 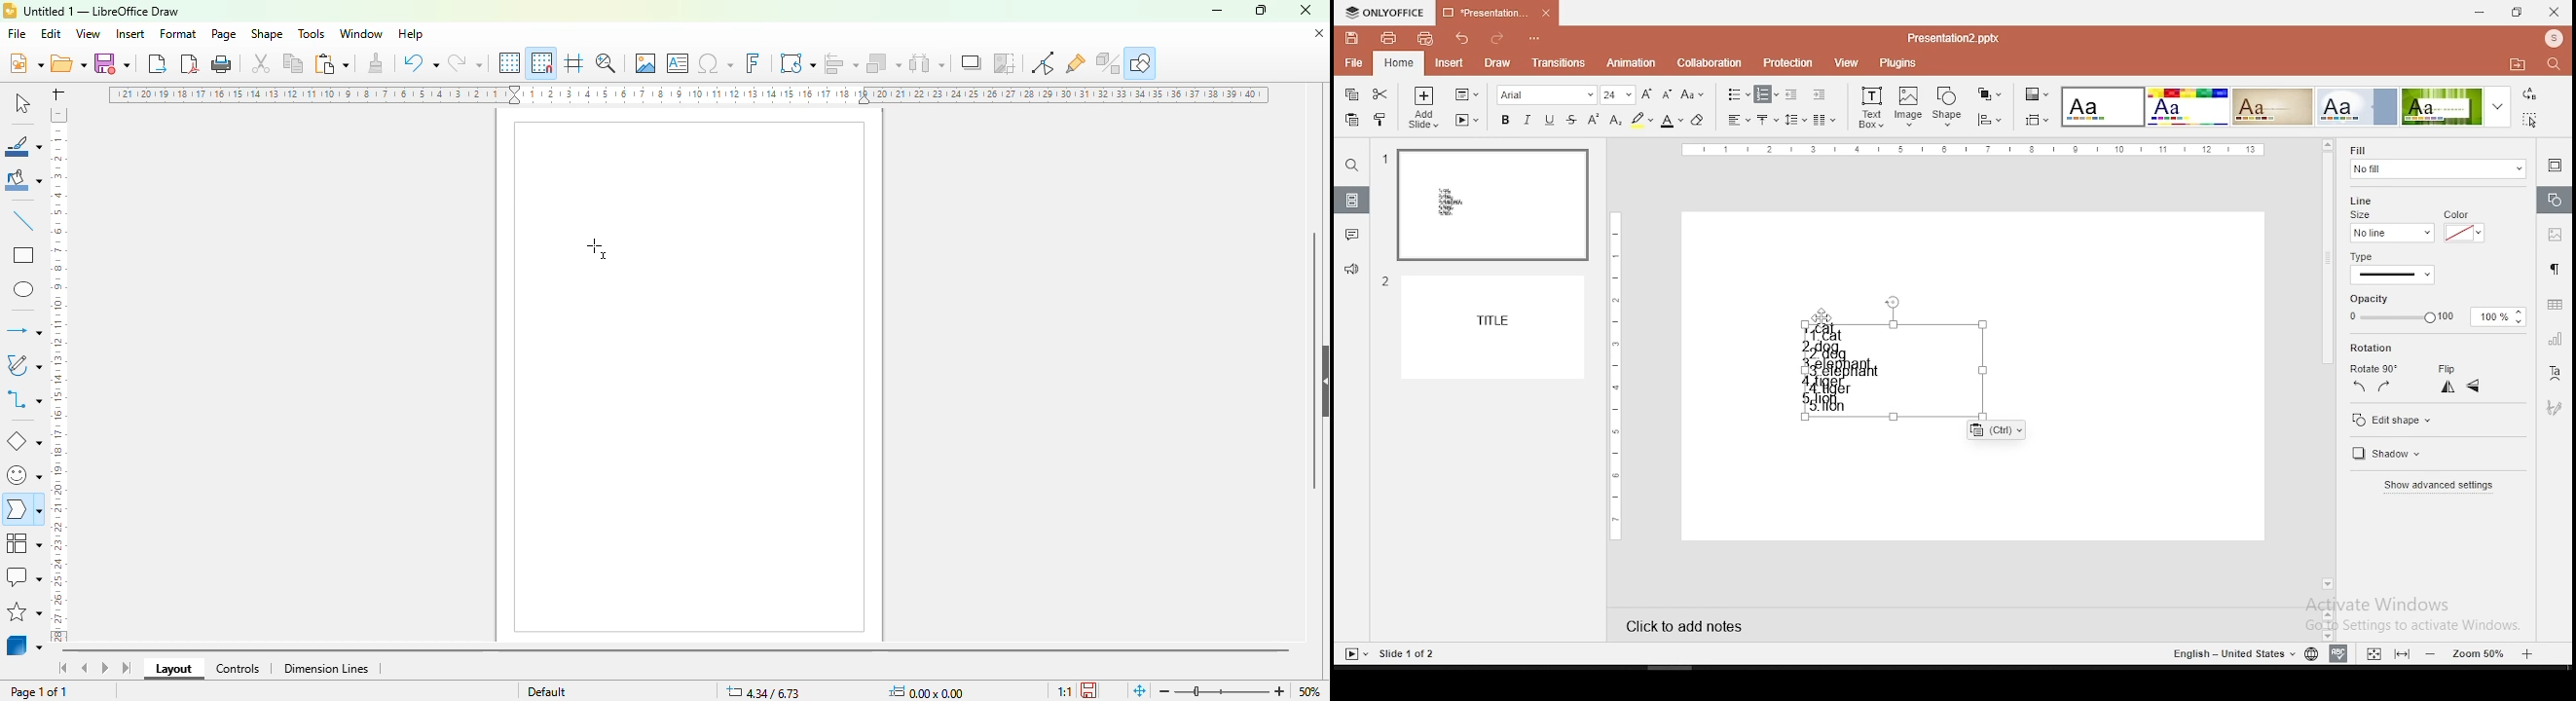 I want to click on cut, so click(x=261, y=63).